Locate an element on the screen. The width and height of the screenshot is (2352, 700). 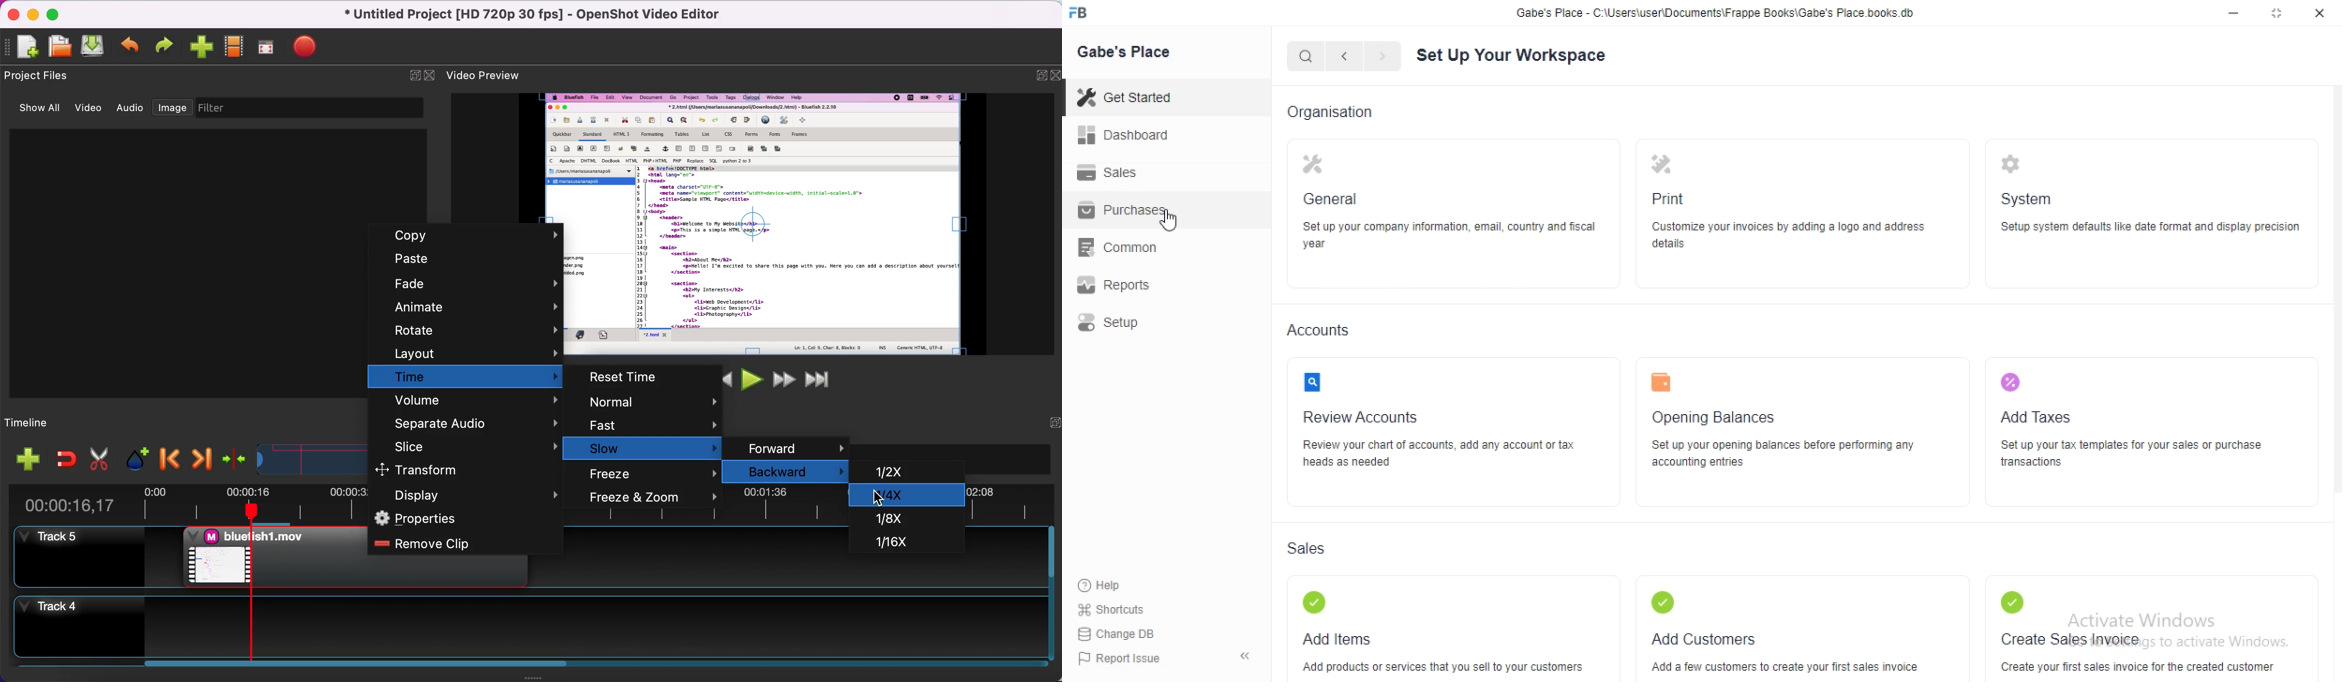
Create Sales Invoice Create your first sales invoice for the created customer is located at coordinates (2139, 652).